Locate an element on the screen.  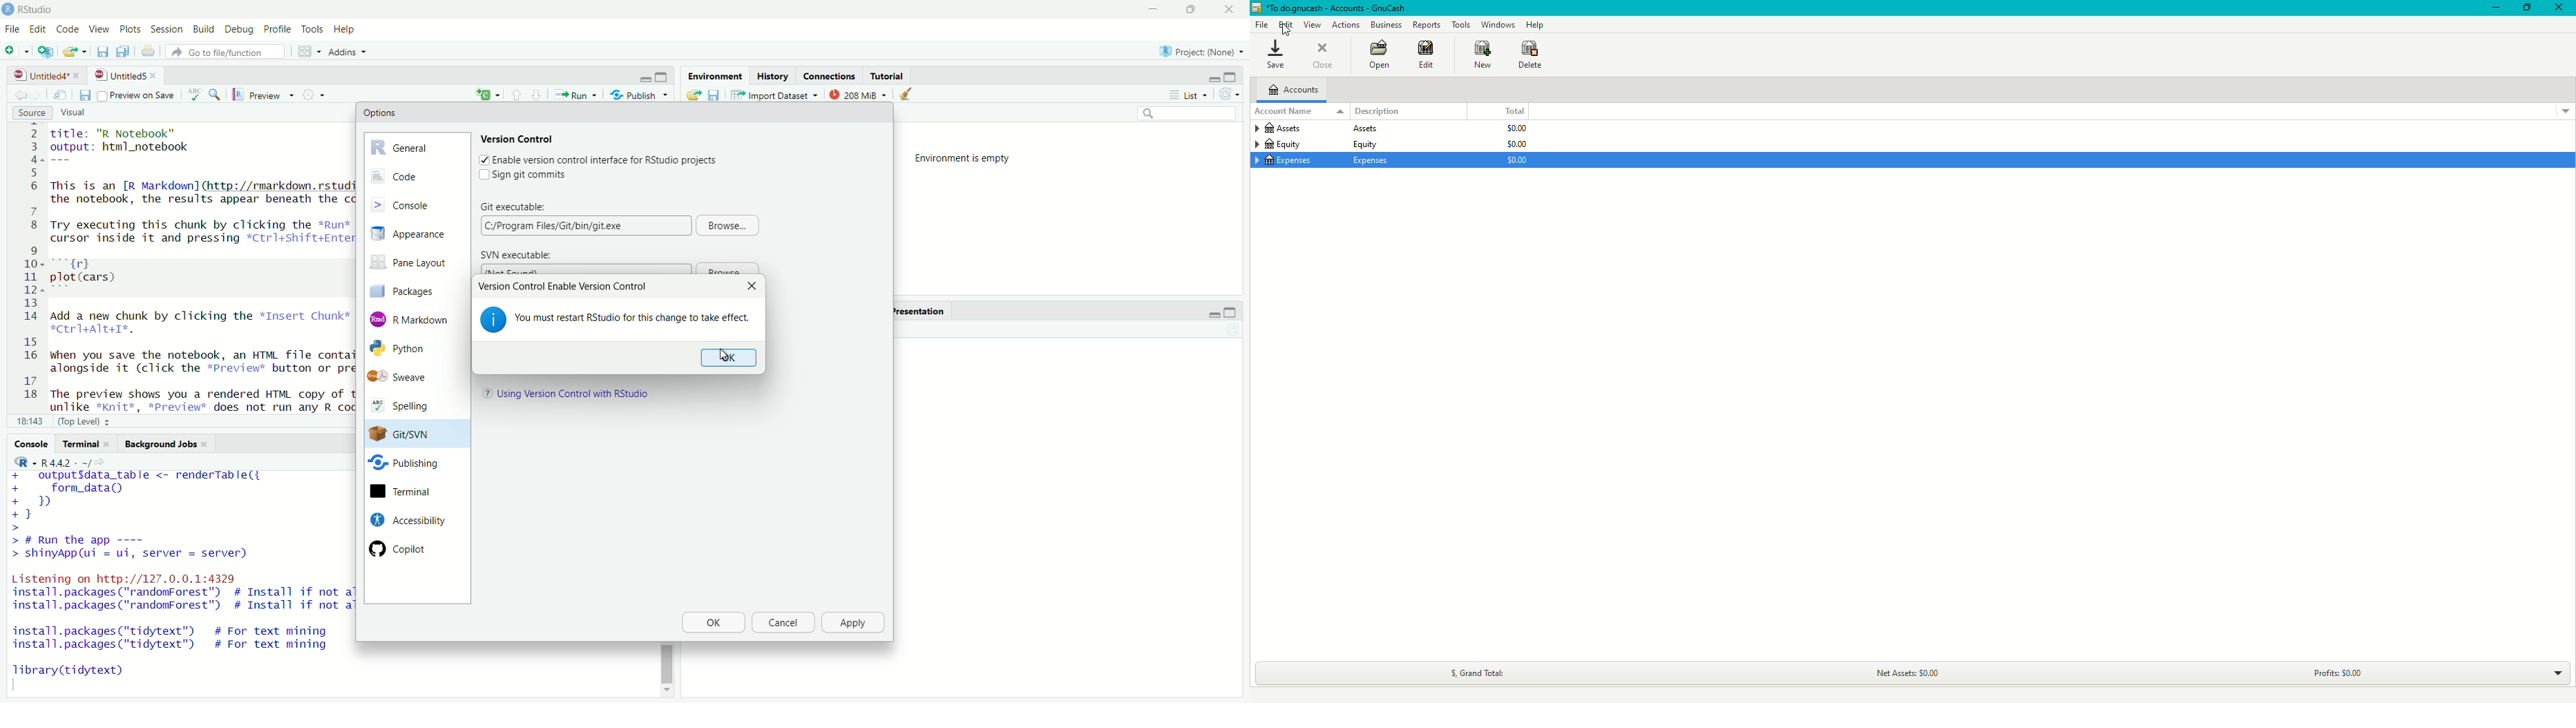
Tutorial is located at coordinates (889, 76).